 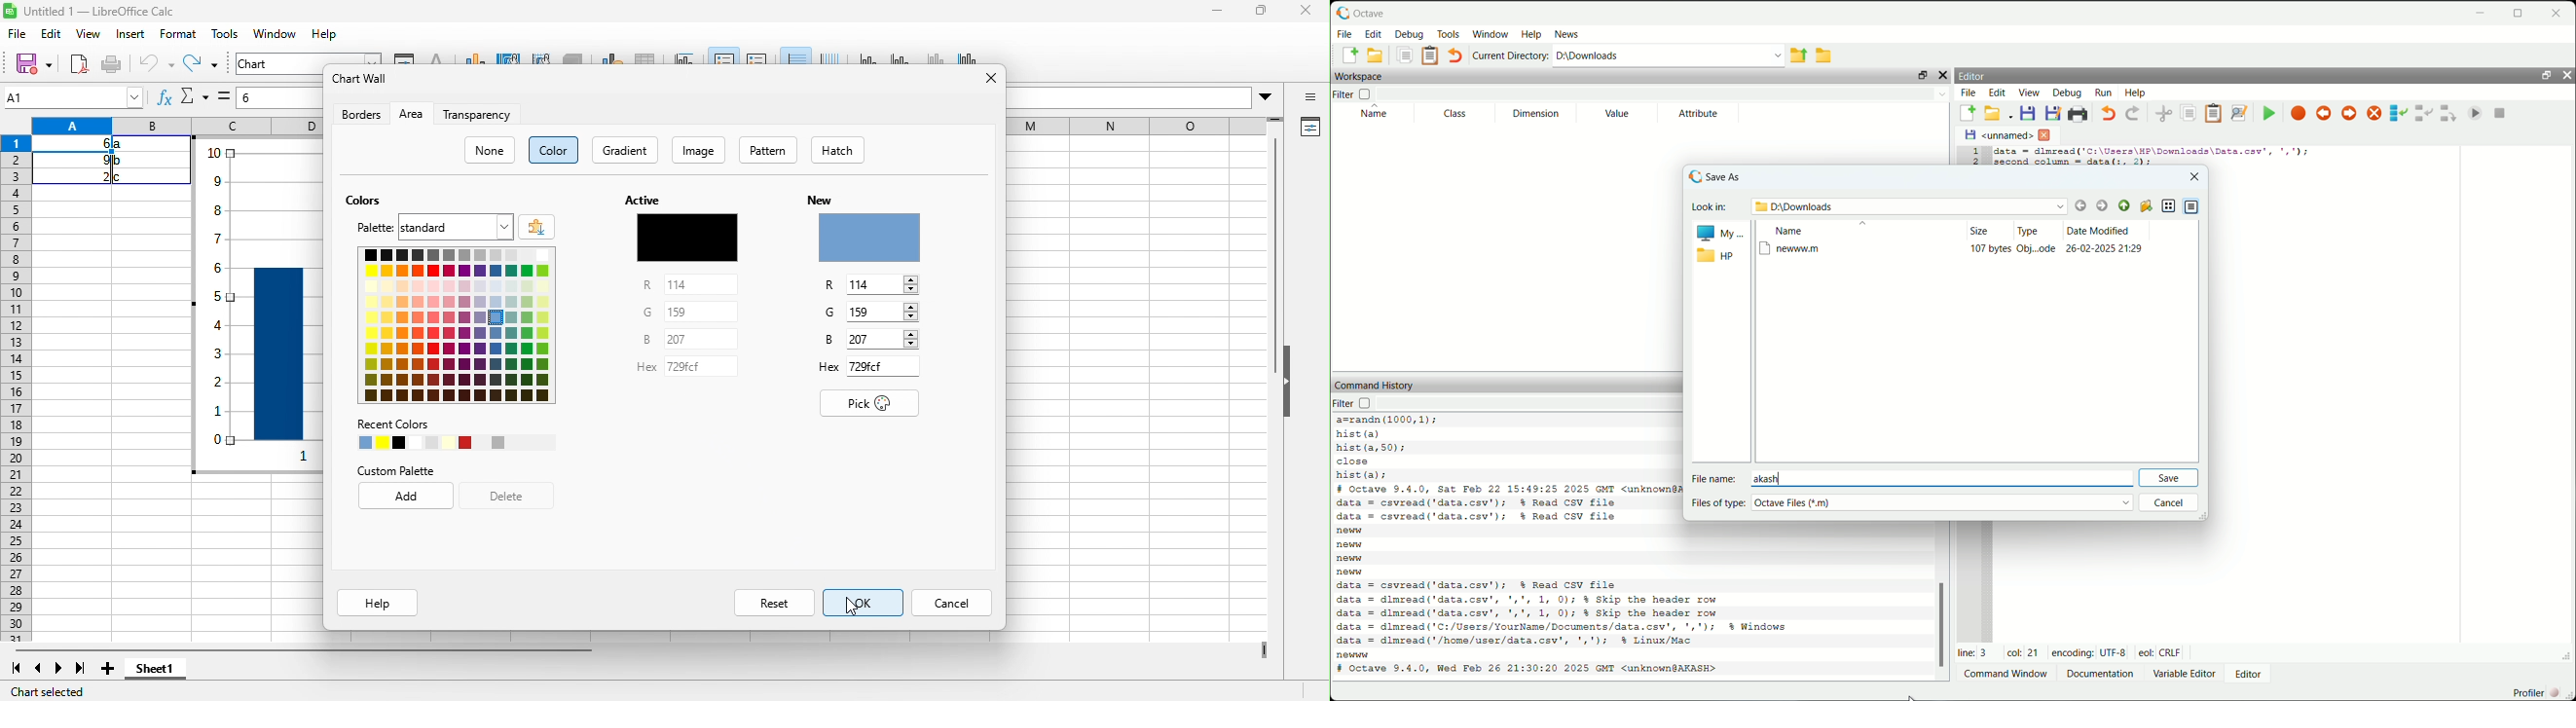 What do you see at coordinates (342, 652) in the screenshot?
I see `horizontal scroll bar` at bounding box center [342, 652].